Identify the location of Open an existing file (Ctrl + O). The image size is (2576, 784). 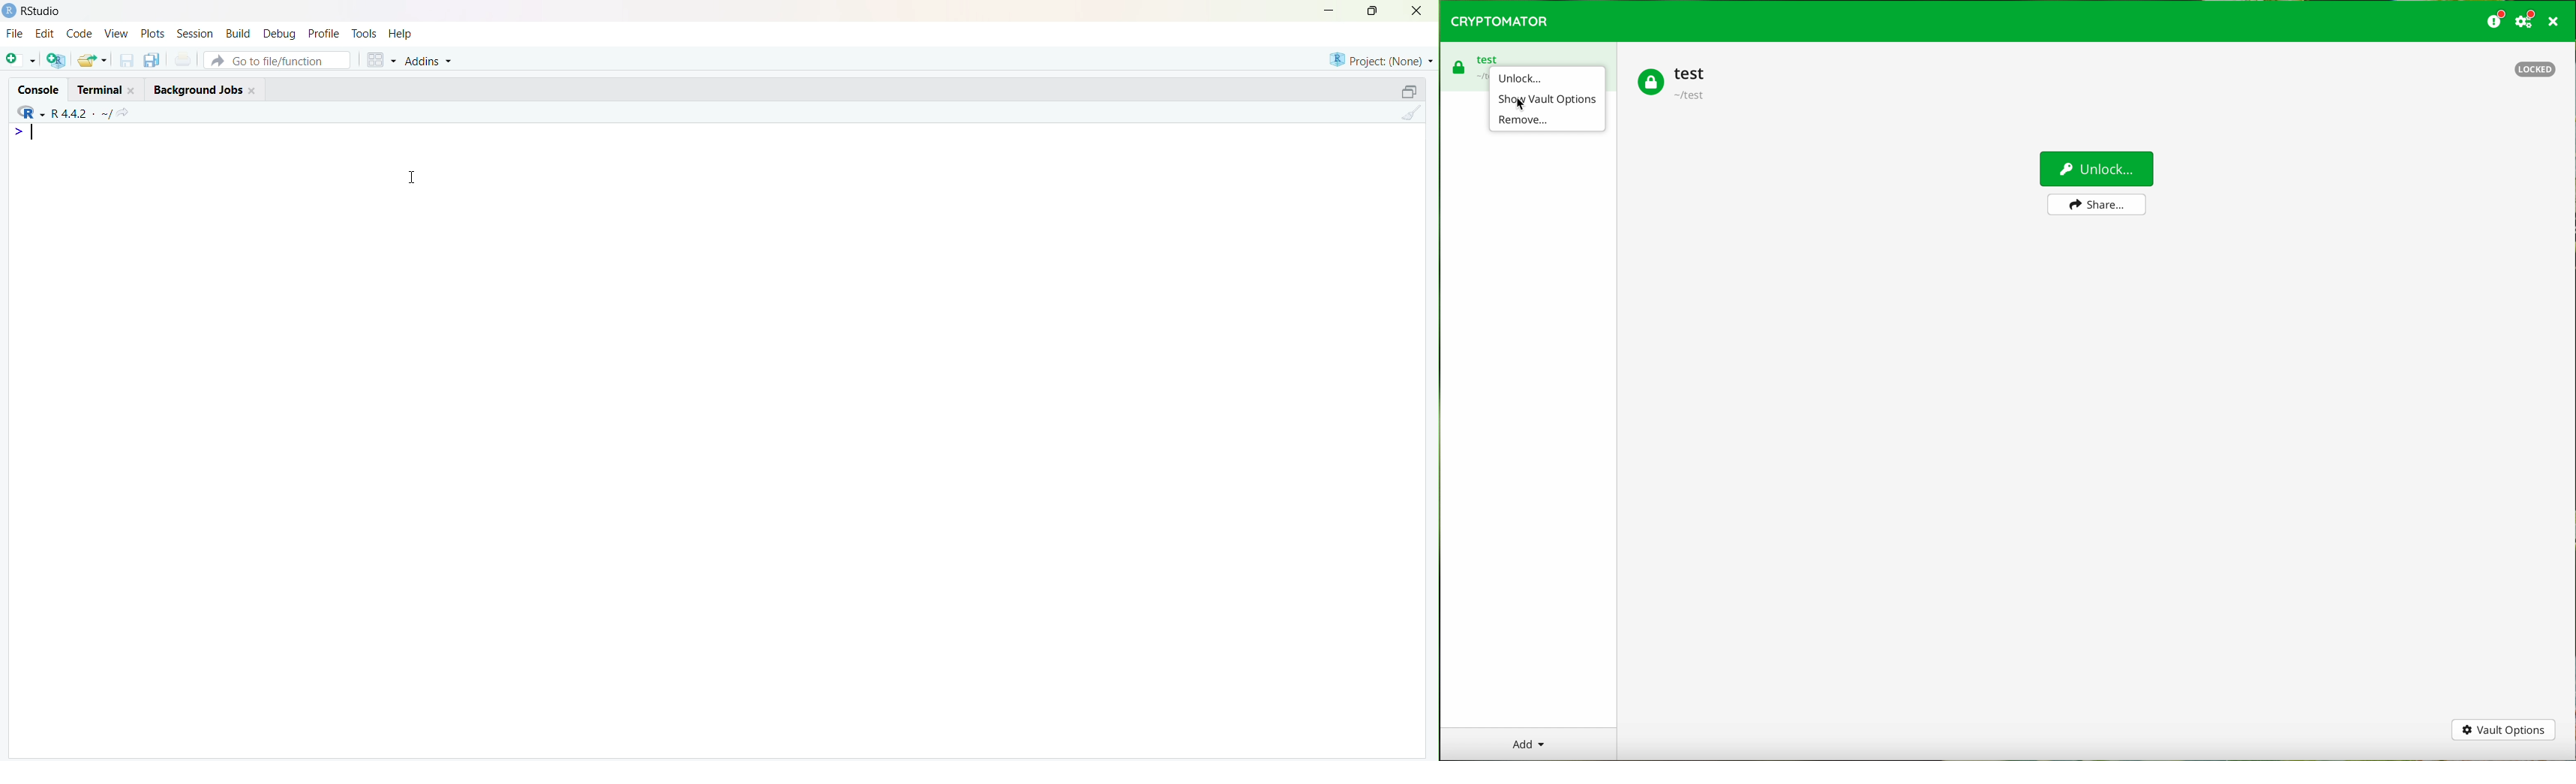
(94, 60).